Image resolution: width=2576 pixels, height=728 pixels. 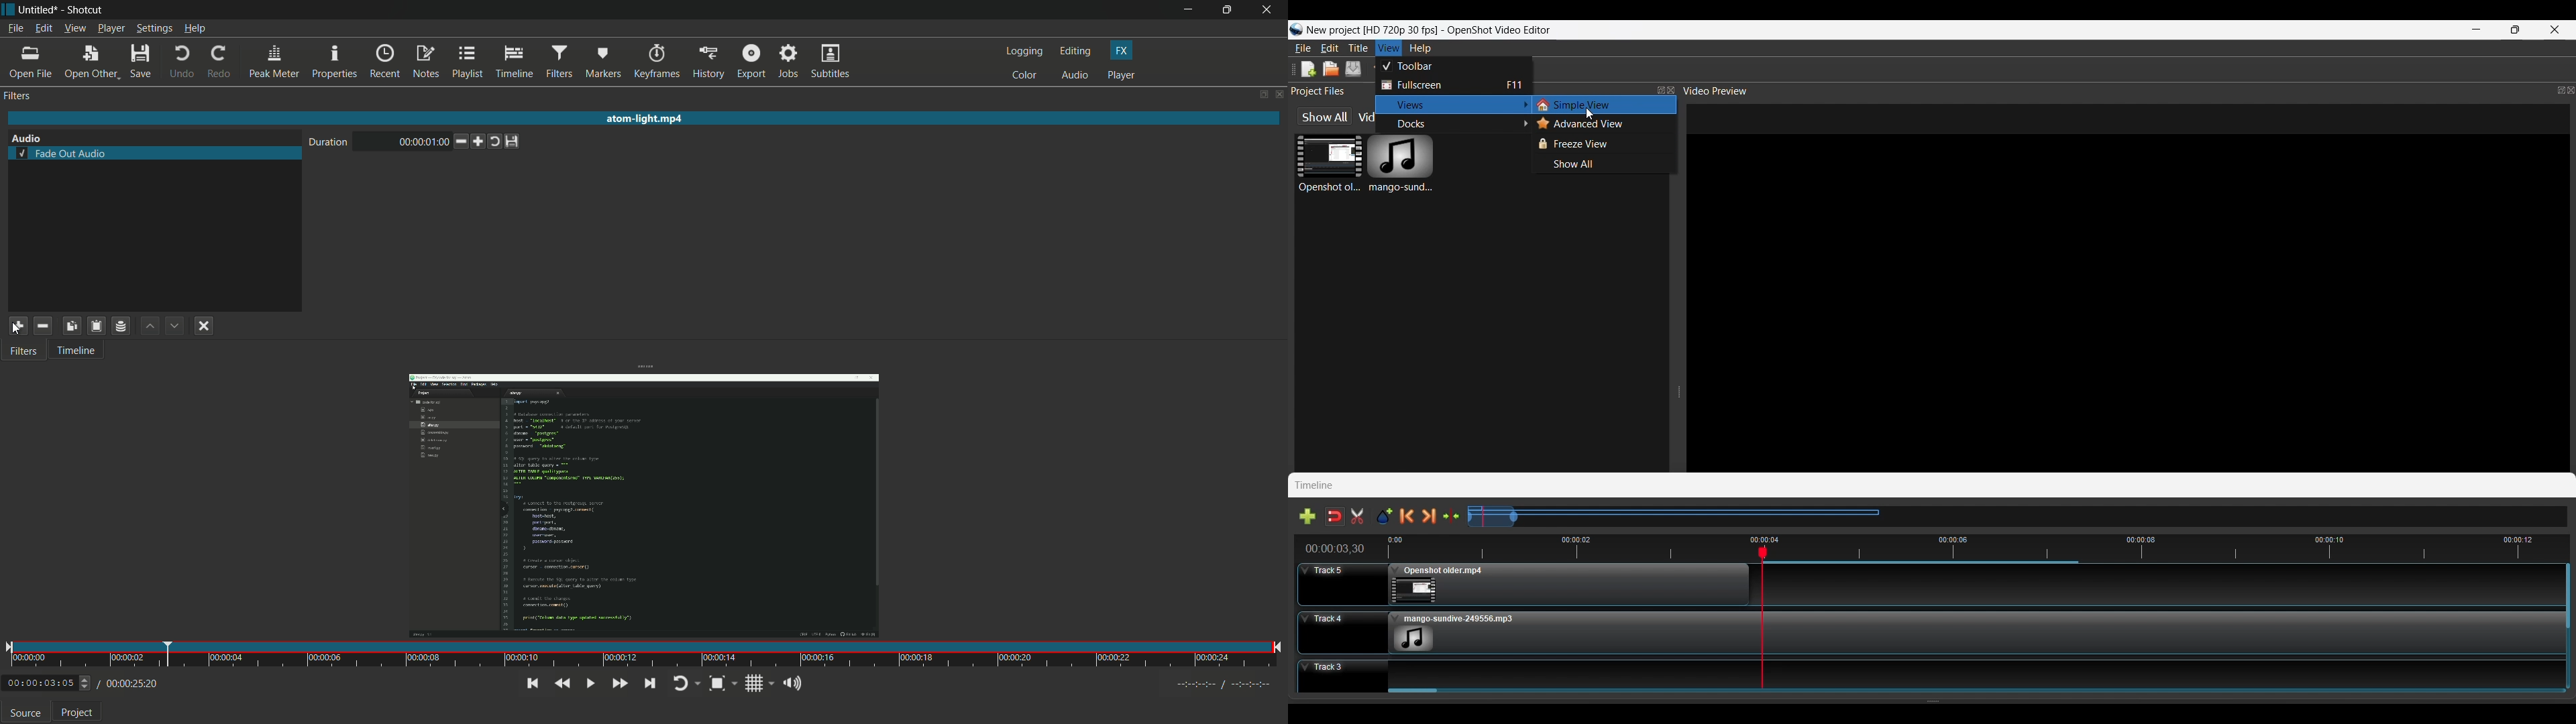 What do you see at coordinates (331, 143) in the screenshot?
I see `duration` at bounding box center [331, 143].